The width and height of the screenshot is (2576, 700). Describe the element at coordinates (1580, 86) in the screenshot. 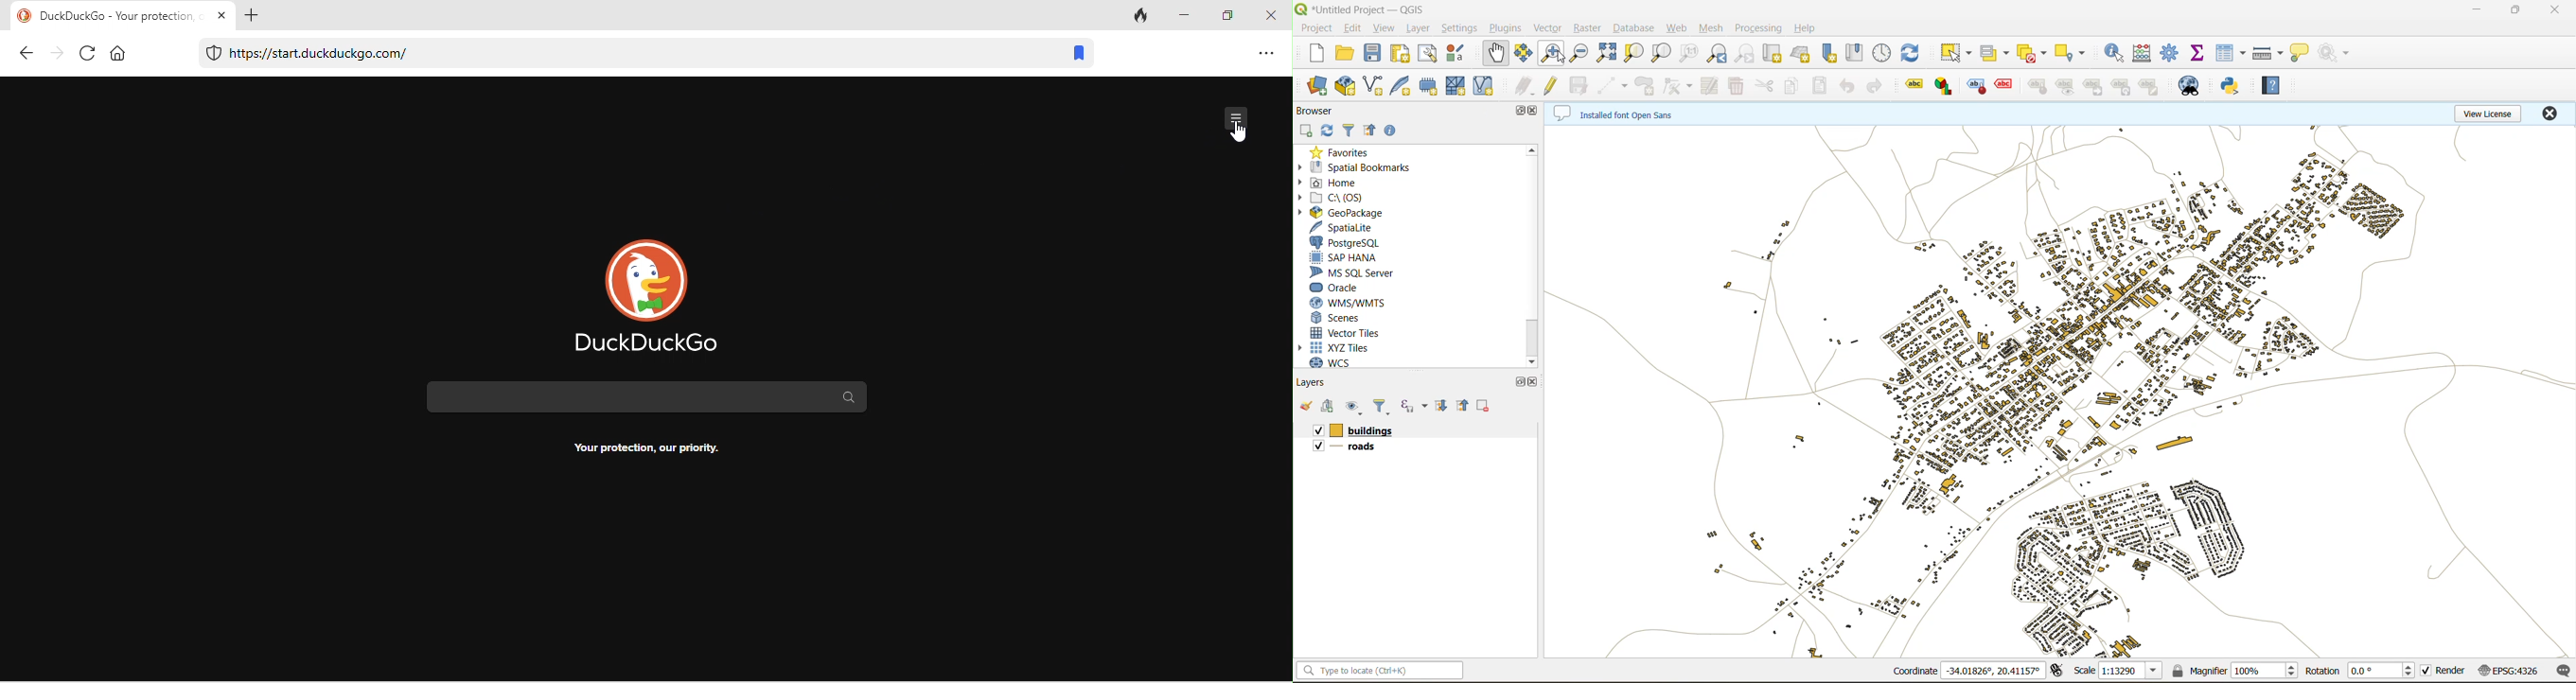

I see `save edits` at that location.